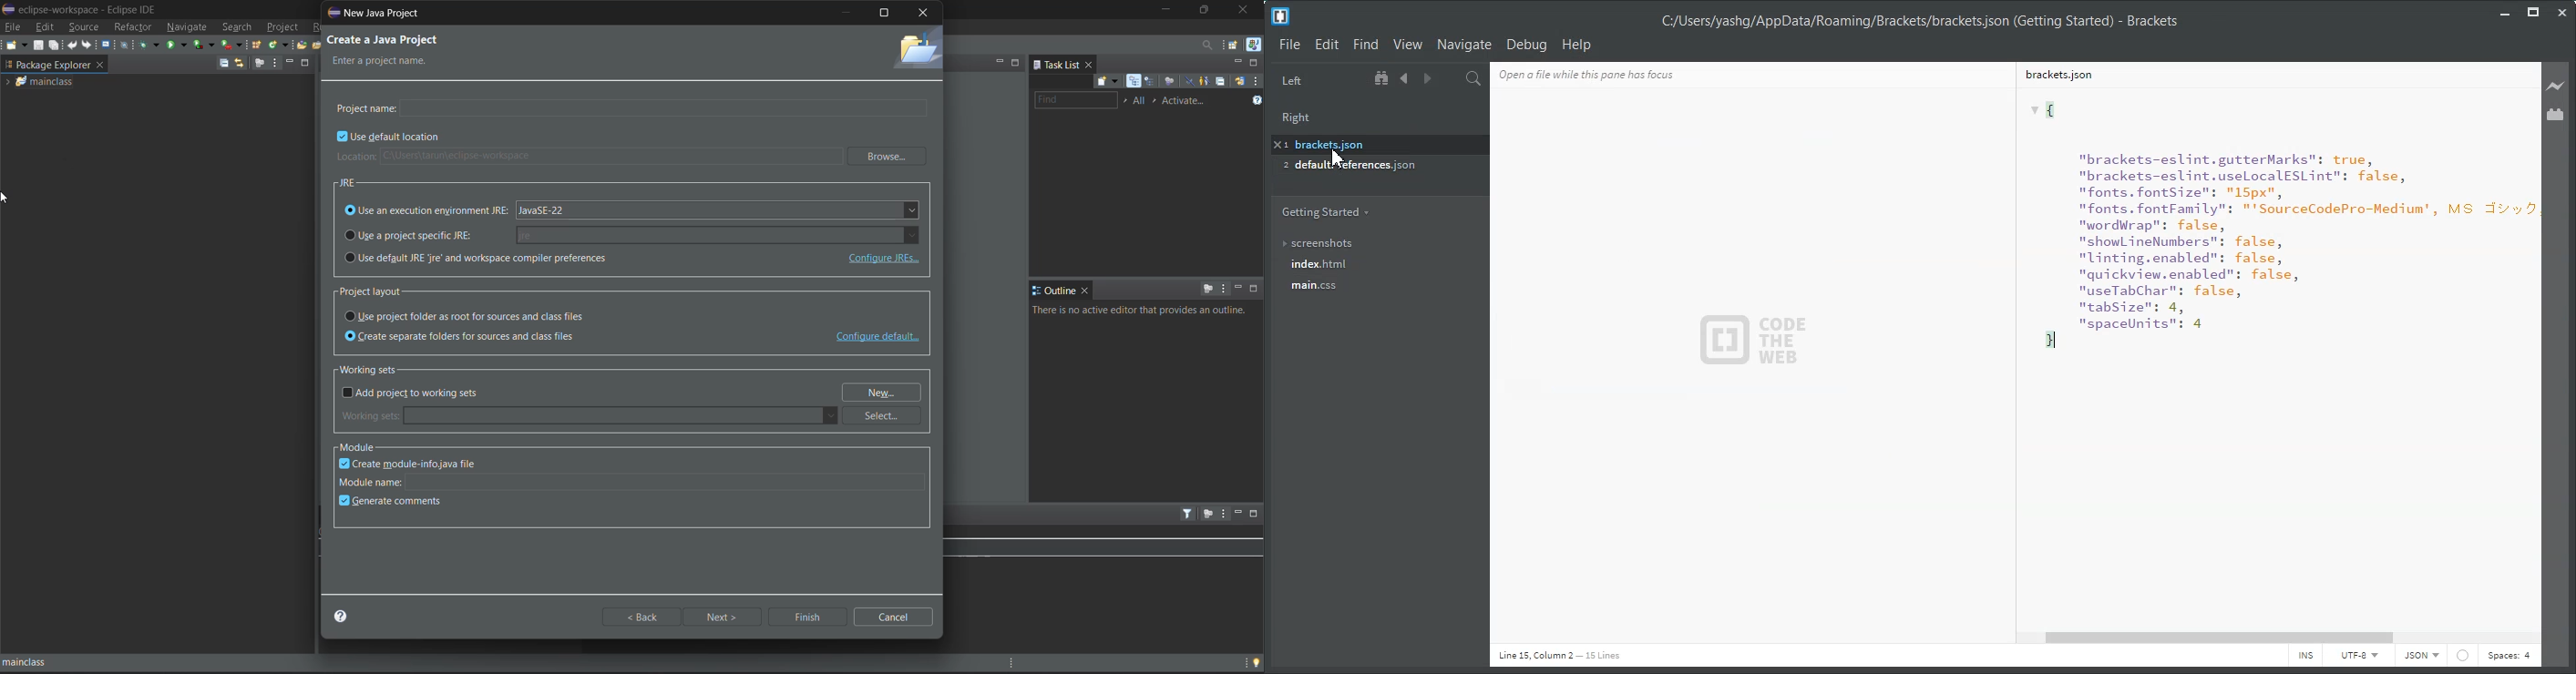  What do you see at coordinates (2420, 657) in the screenshot?
I see `HTML` at bounding box center [2420, 657].